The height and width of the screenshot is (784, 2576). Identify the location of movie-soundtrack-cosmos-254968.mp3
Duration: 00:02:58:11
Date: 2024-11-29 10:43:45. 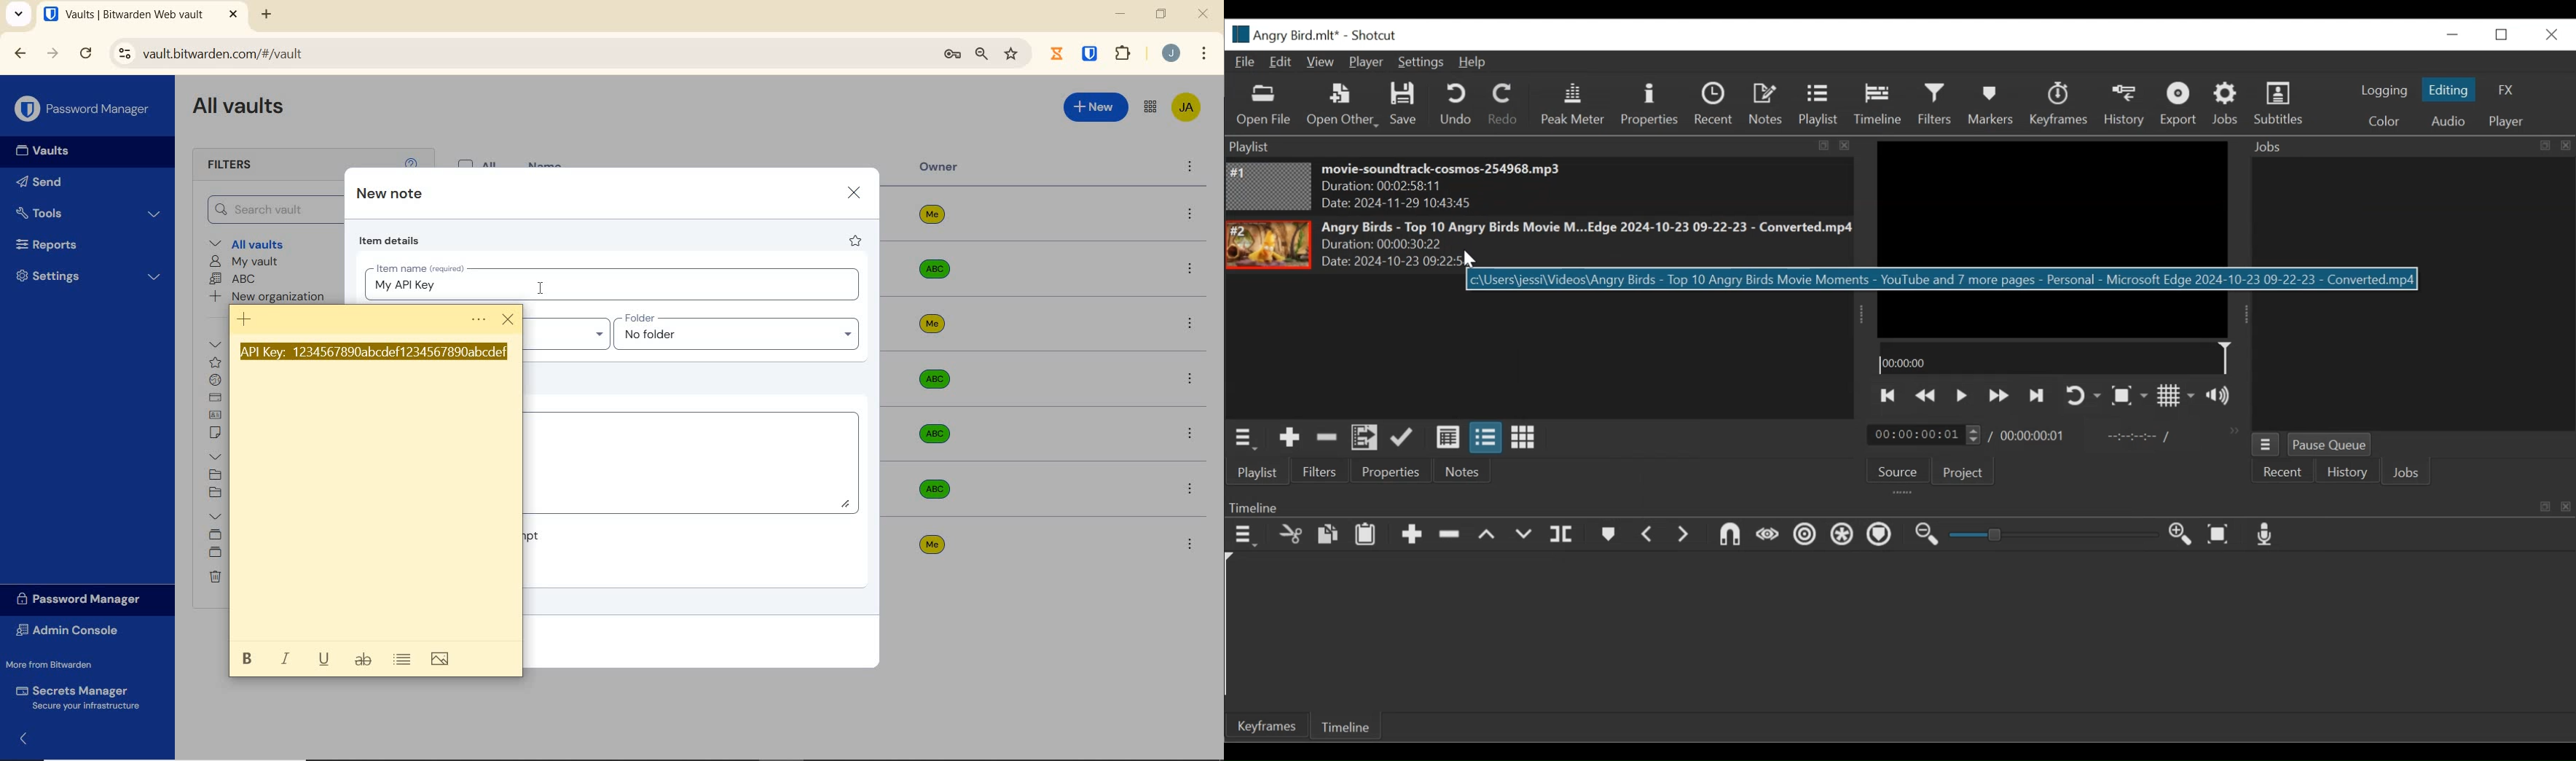
(1472, 188).